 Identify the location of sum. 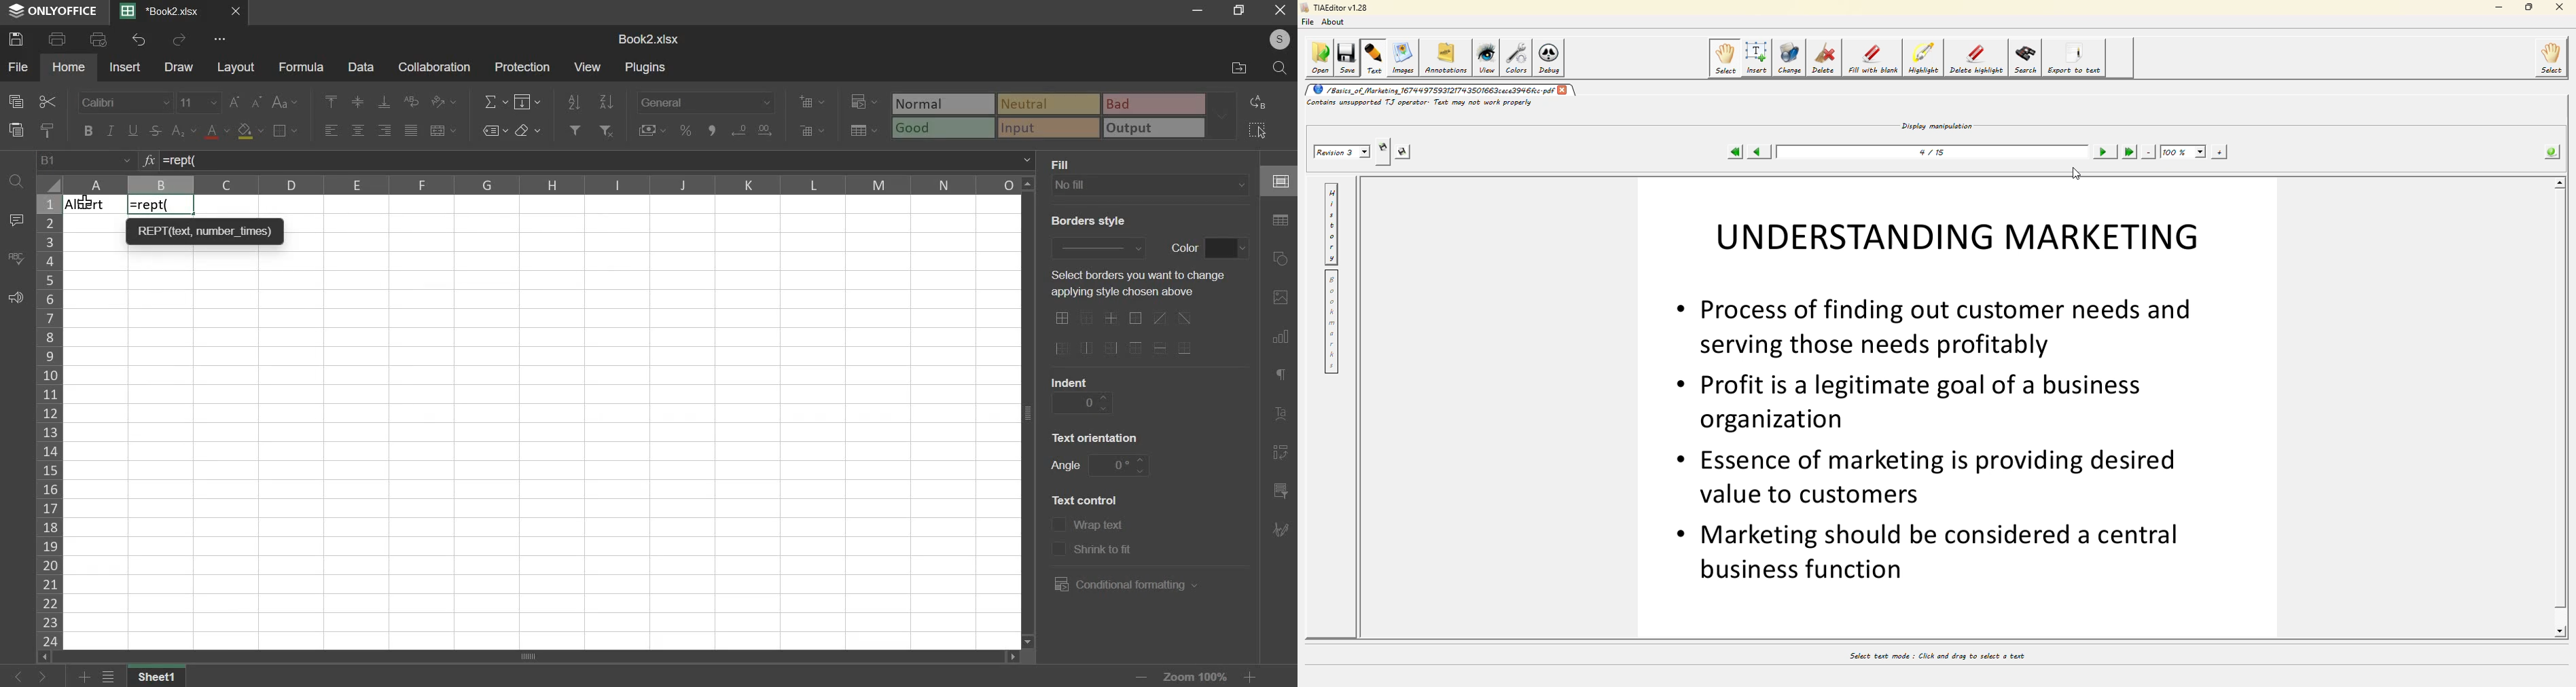
(496, 103).